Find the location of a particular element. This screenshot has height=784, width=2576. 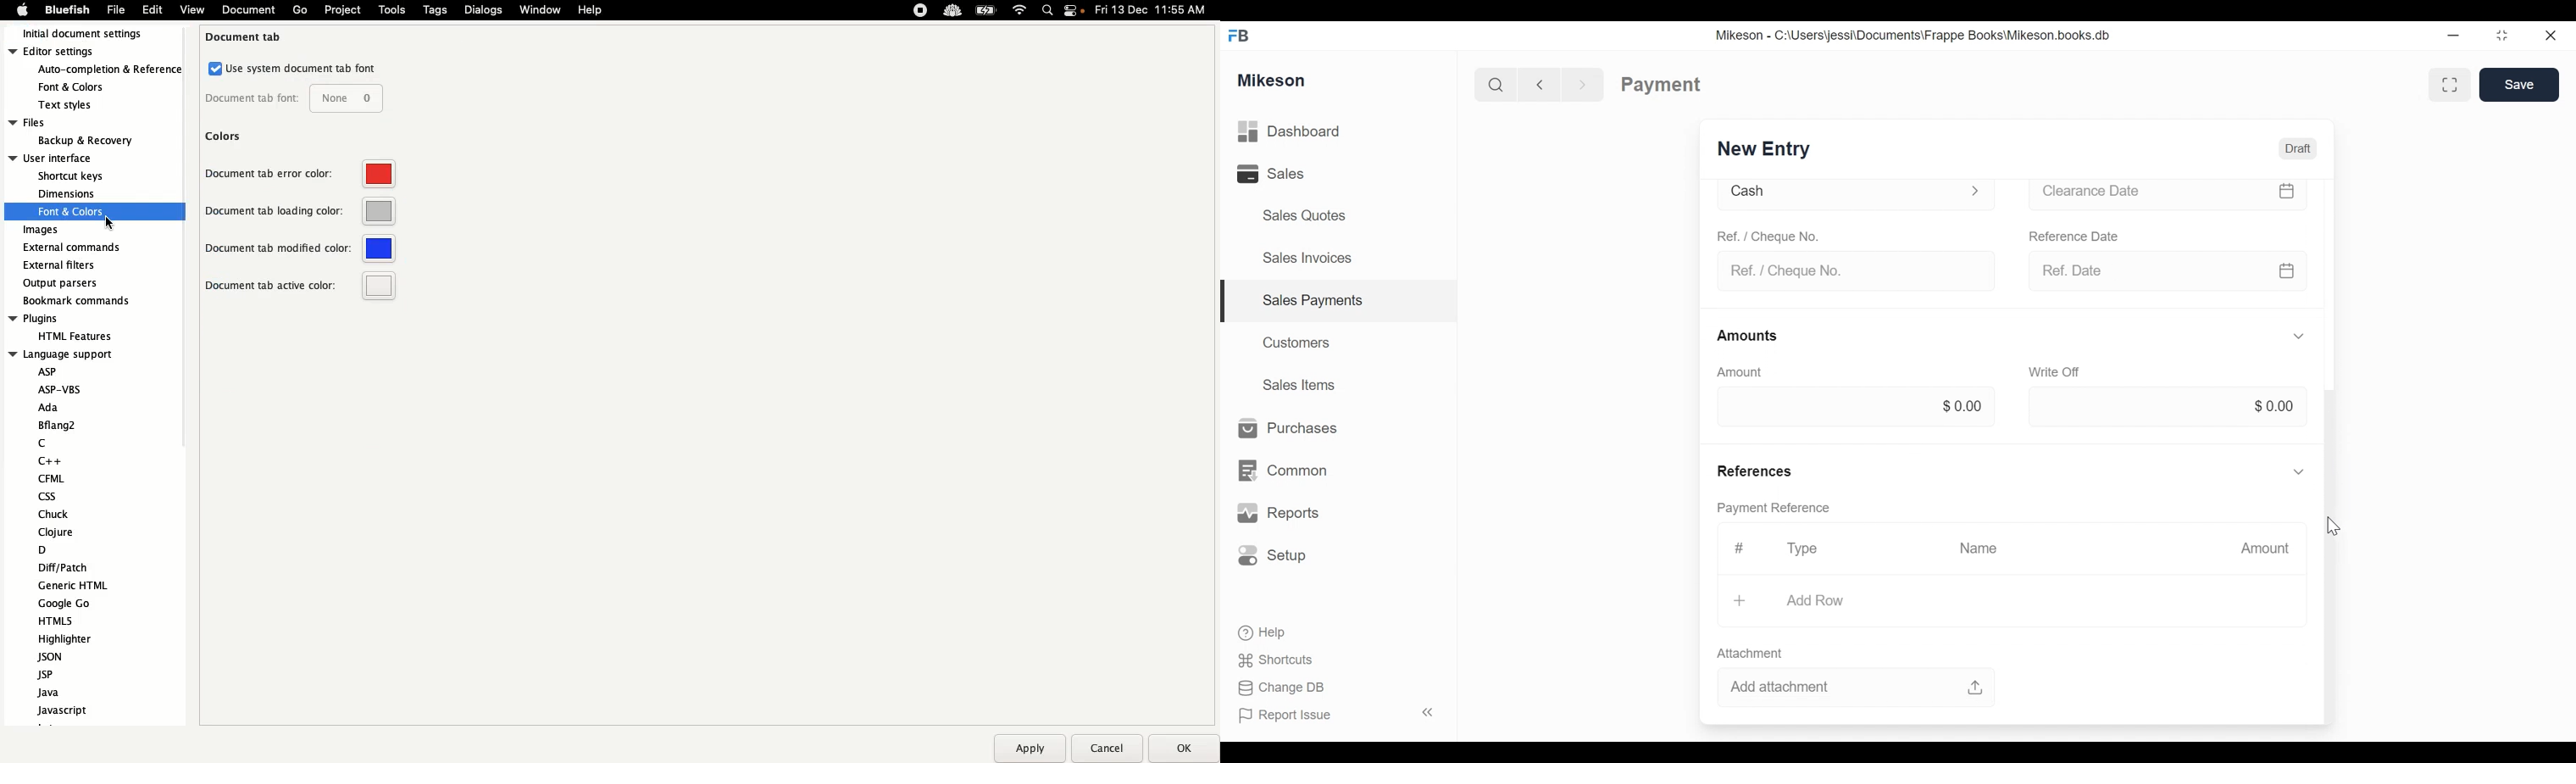

amounts is located at coordinates (1746, 336).